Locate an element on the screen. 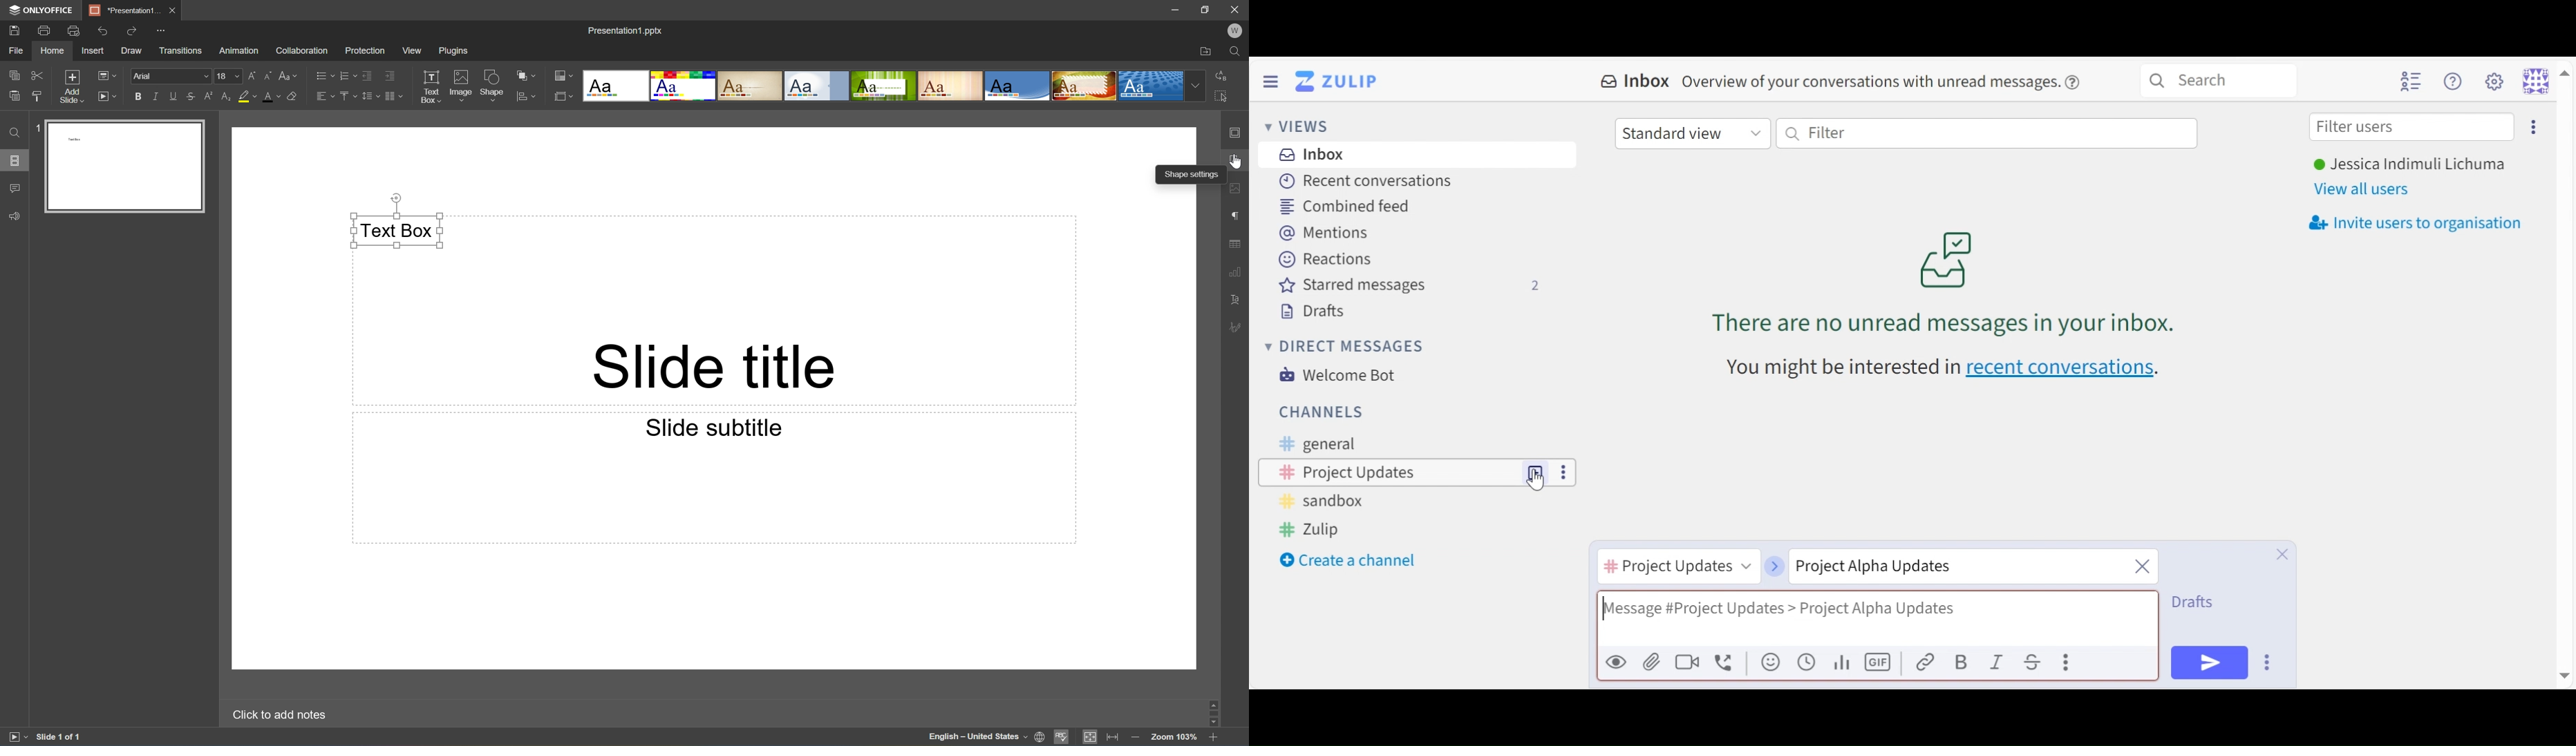 This screenshot has width=2576, height=756. Image is located at coordinates (461, 85).